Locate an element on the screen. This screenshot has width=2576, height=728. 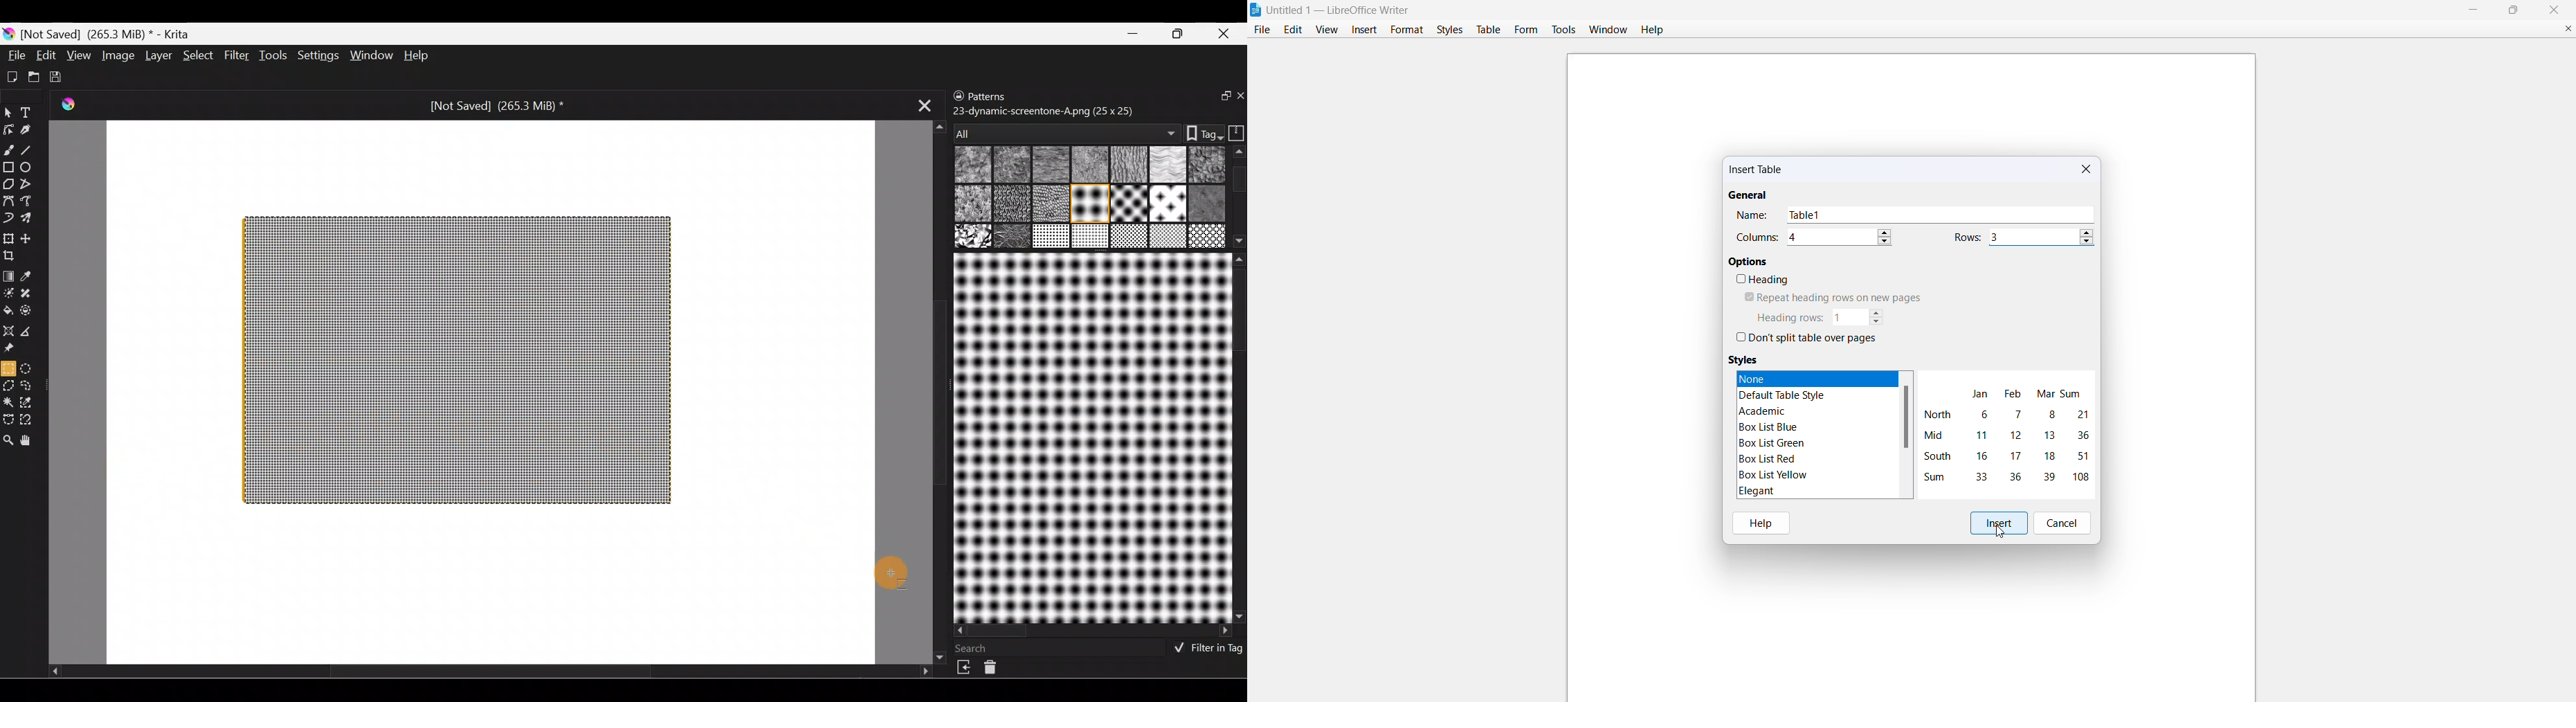
Scroll bar is located at coordinates (1240, 197).